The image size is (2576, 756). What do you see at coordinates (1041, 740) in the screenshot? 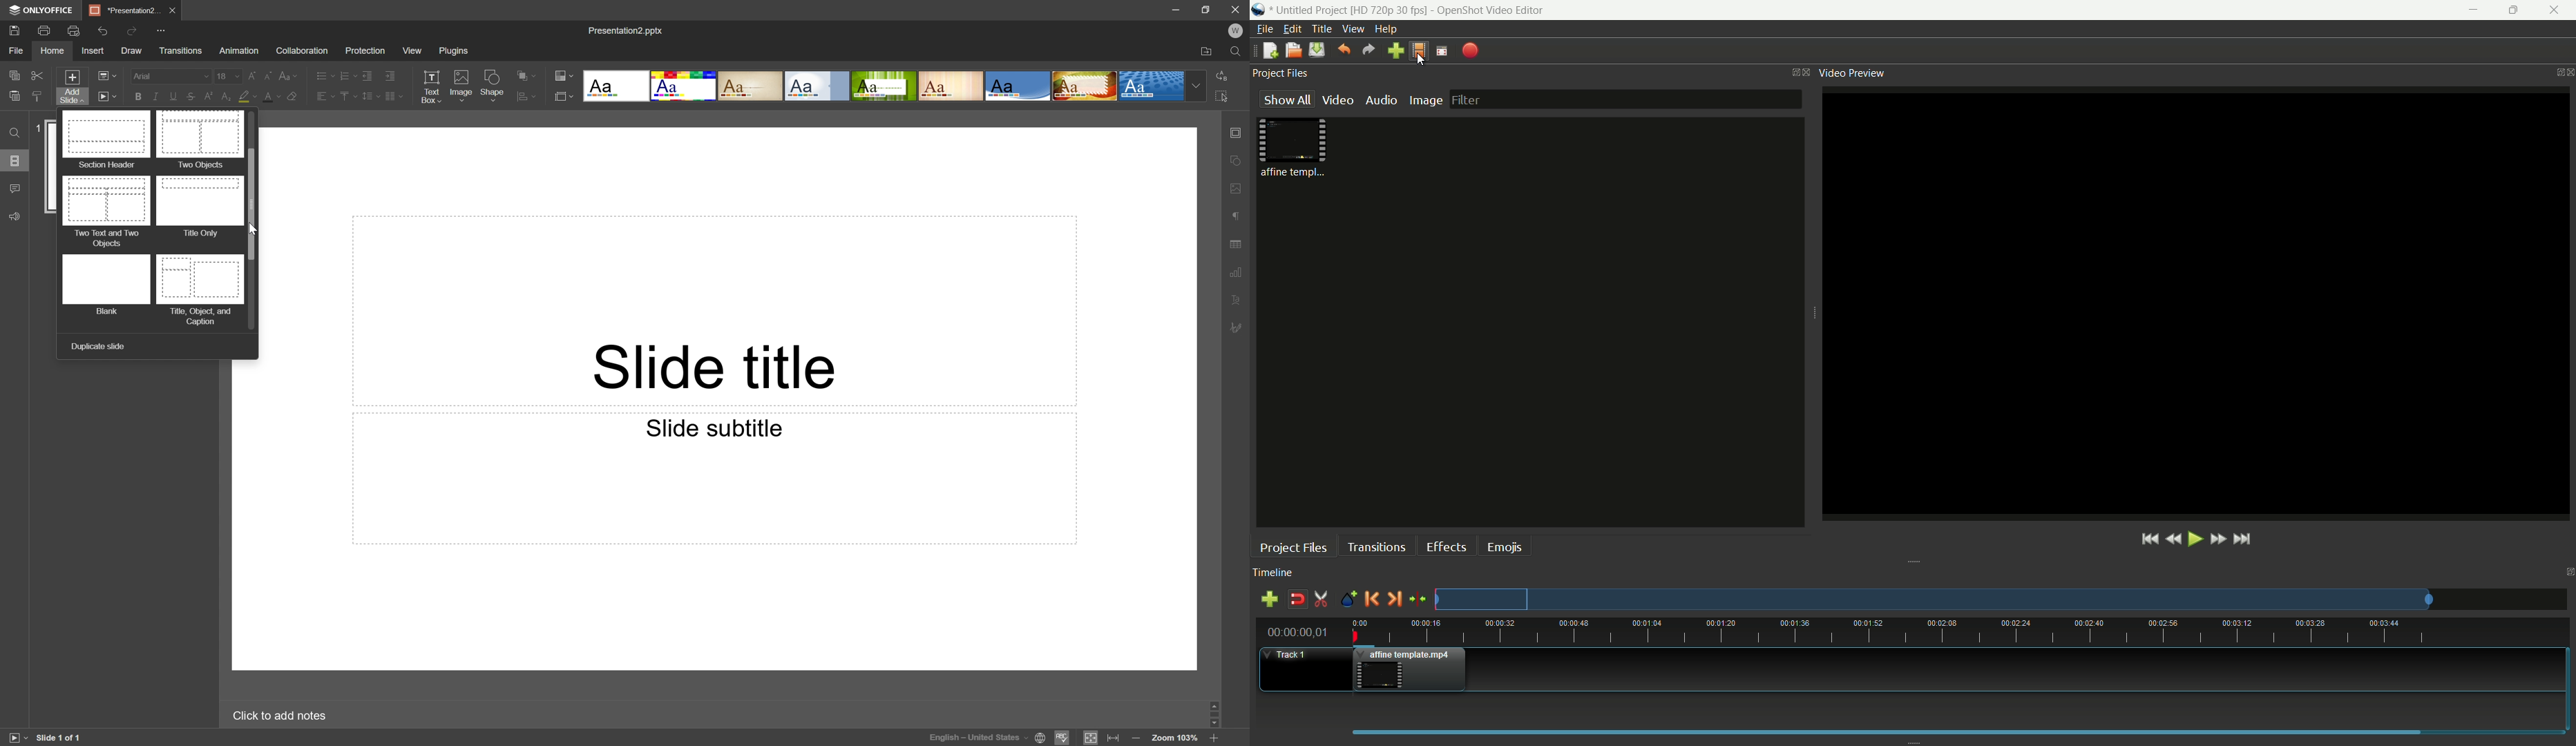
I see `Set document language` at bounding box center [1041, 740].